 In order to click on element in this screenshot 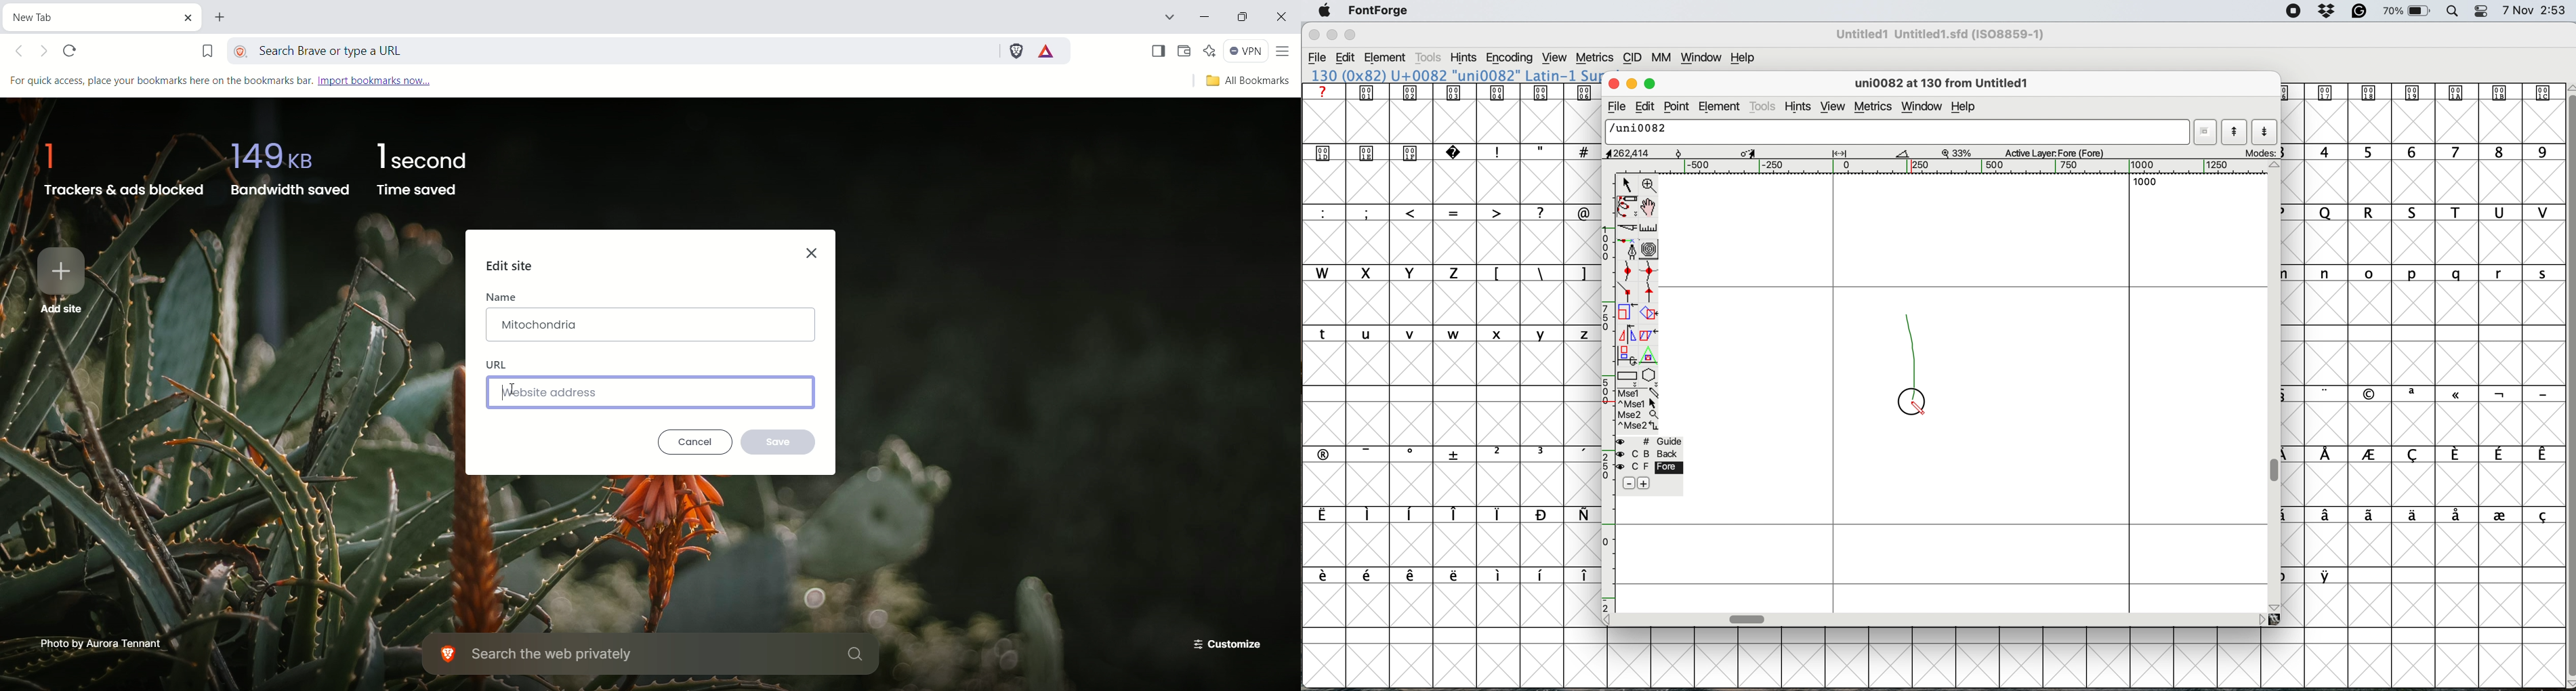, I will do `click(1391, 57)`.